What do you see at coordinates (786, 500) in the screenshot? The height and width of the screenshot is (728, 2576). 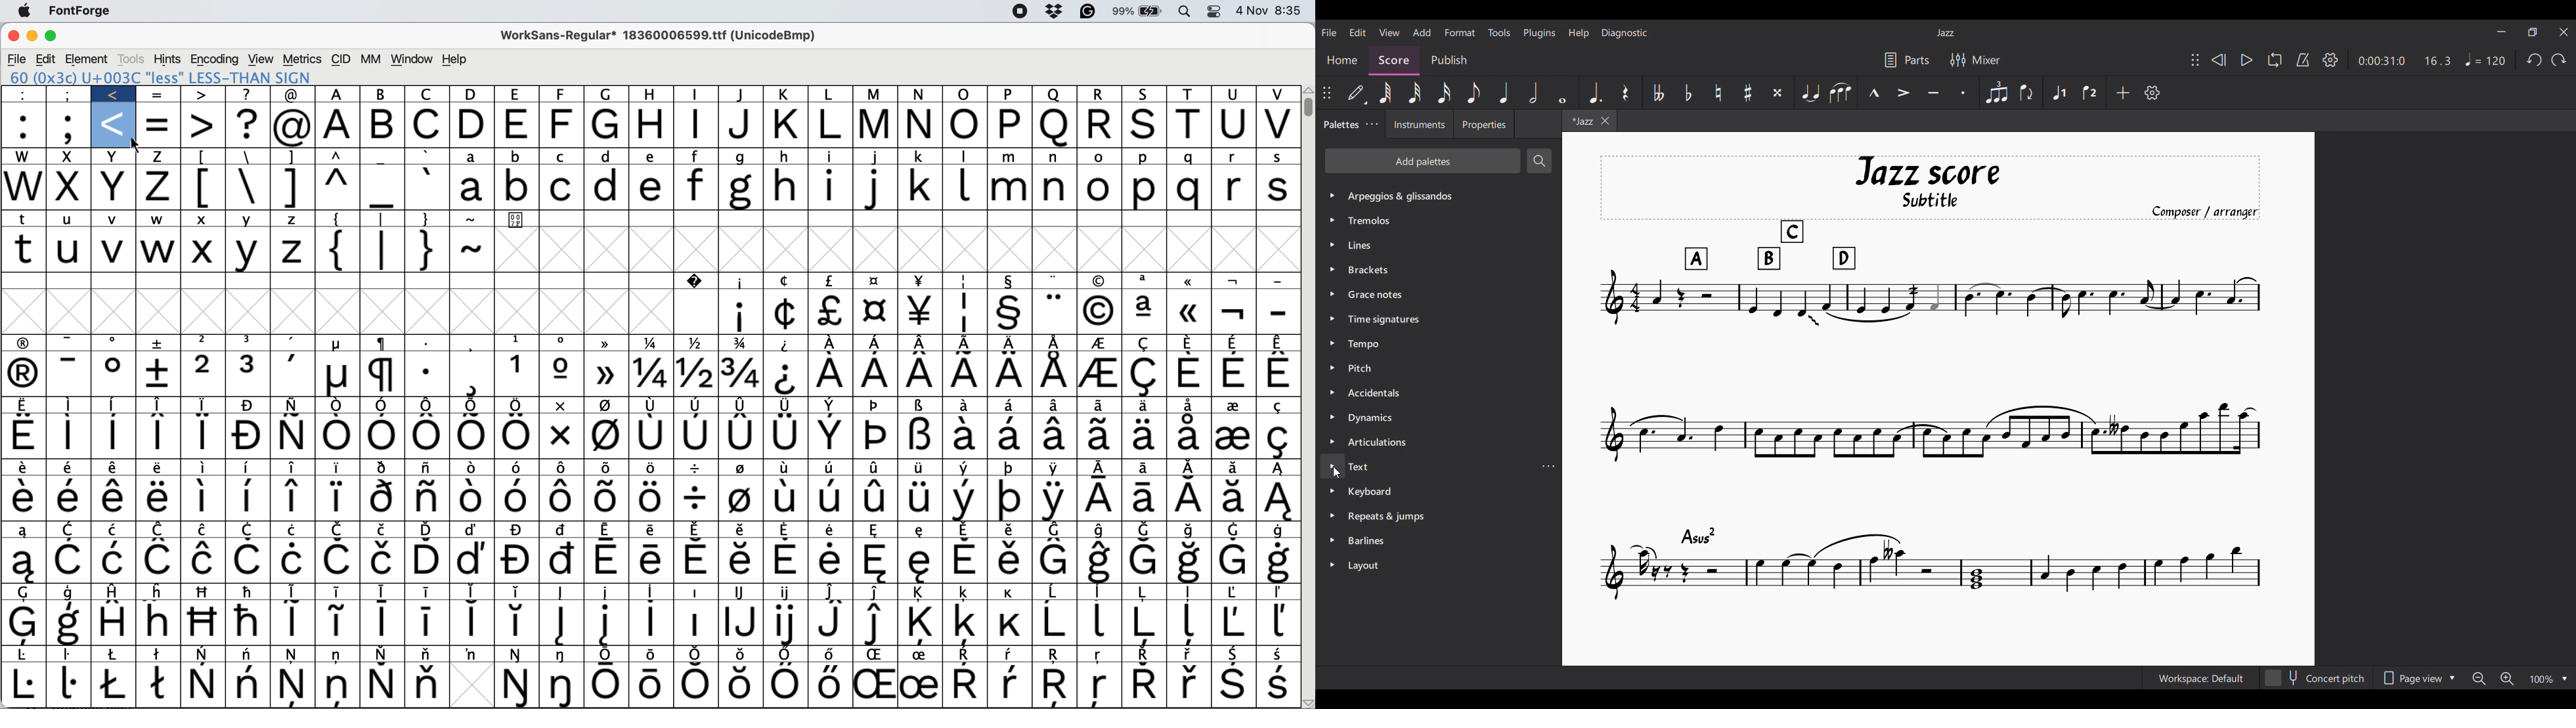 I see `Symbol` at bounding box center [786, 500].